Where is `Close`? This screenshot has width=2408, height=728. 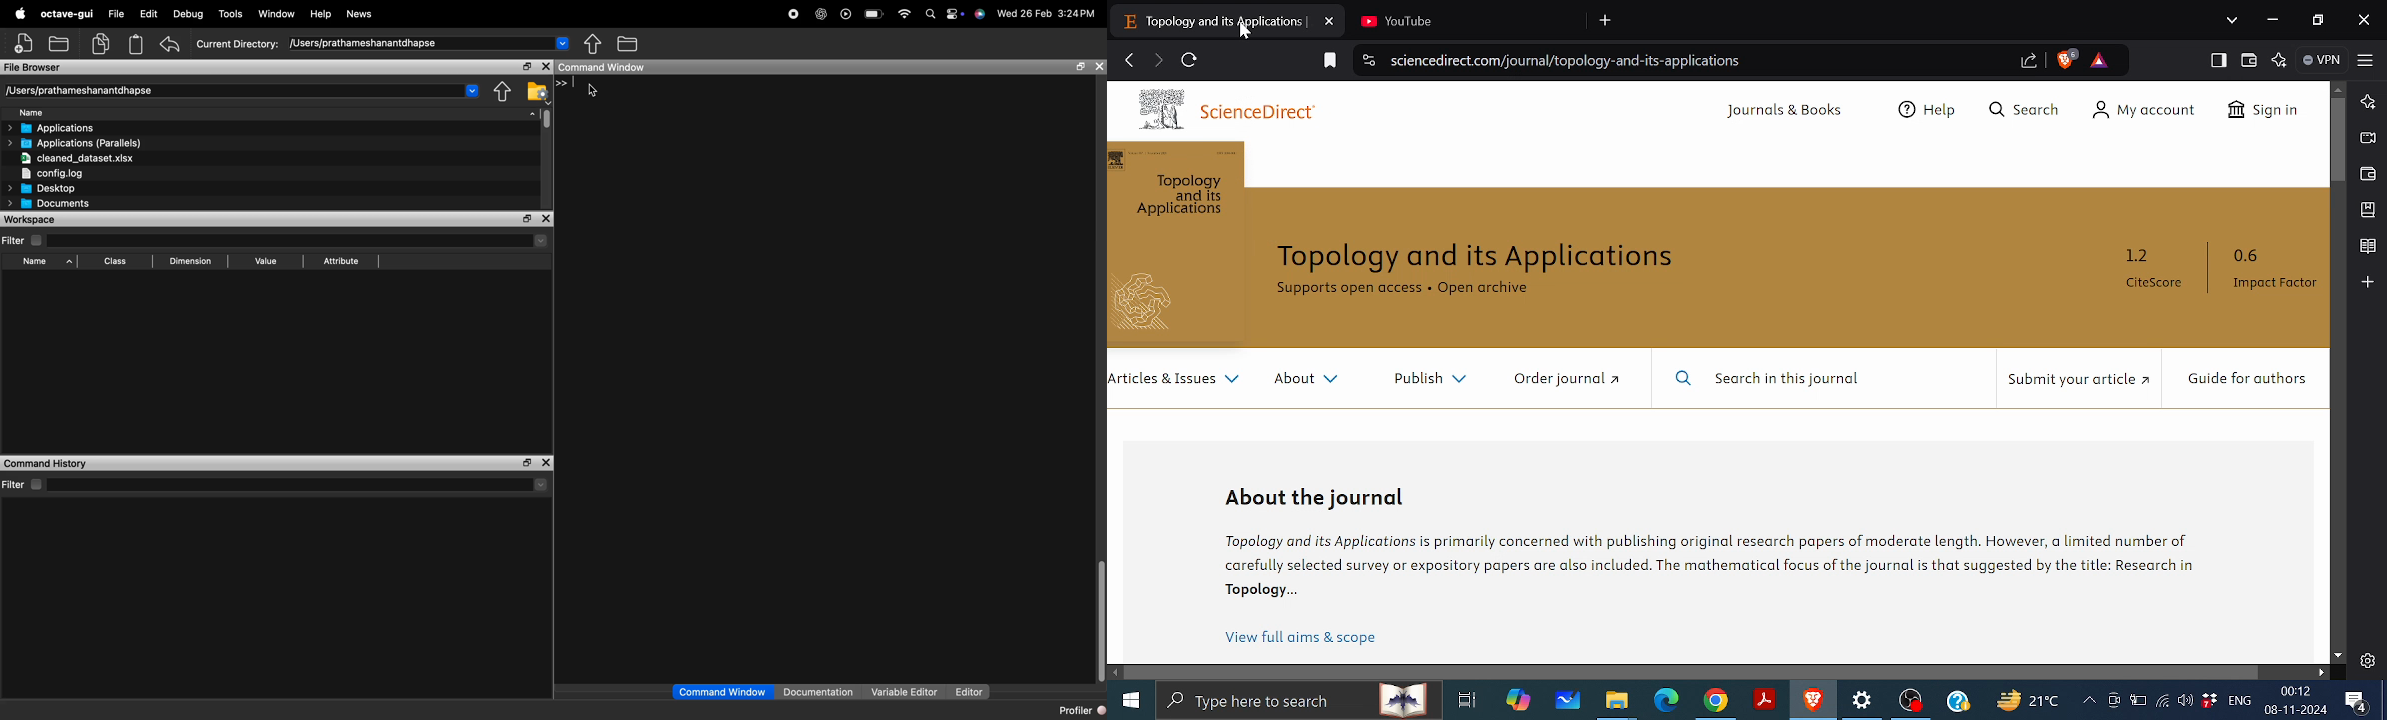
Close is located at coordinates (547, 220).